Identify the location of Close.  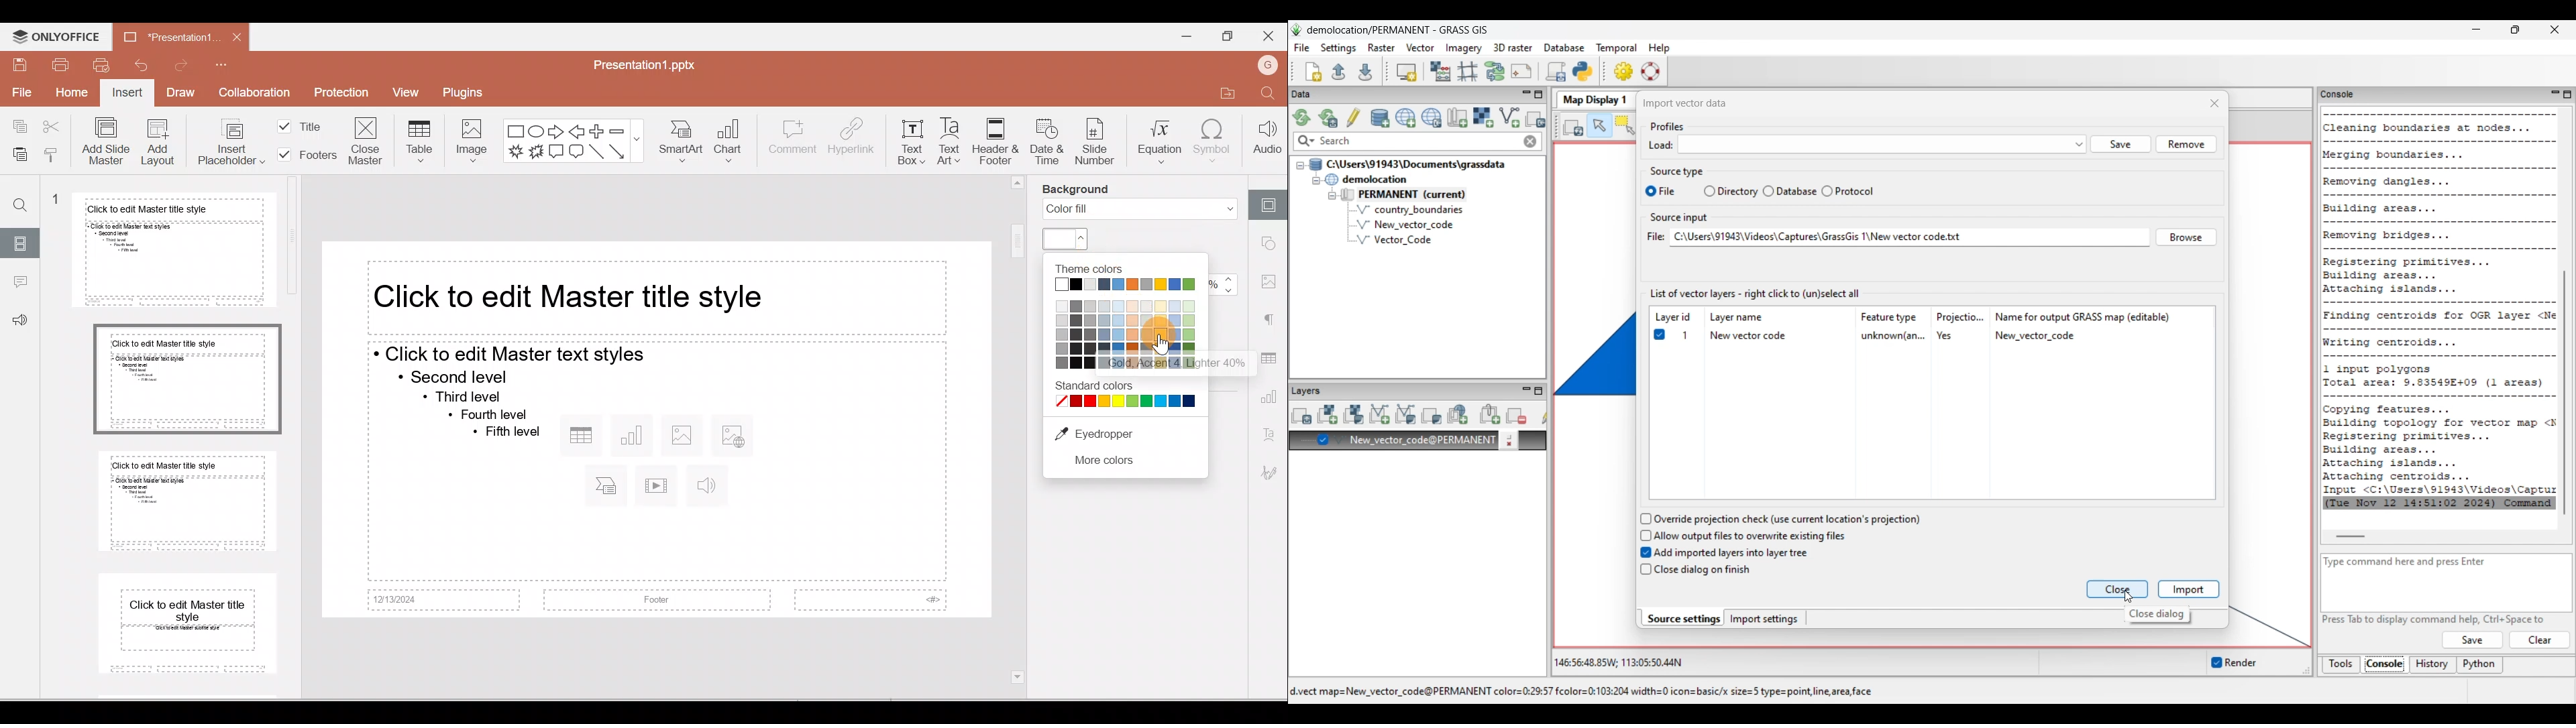
(237, 35).